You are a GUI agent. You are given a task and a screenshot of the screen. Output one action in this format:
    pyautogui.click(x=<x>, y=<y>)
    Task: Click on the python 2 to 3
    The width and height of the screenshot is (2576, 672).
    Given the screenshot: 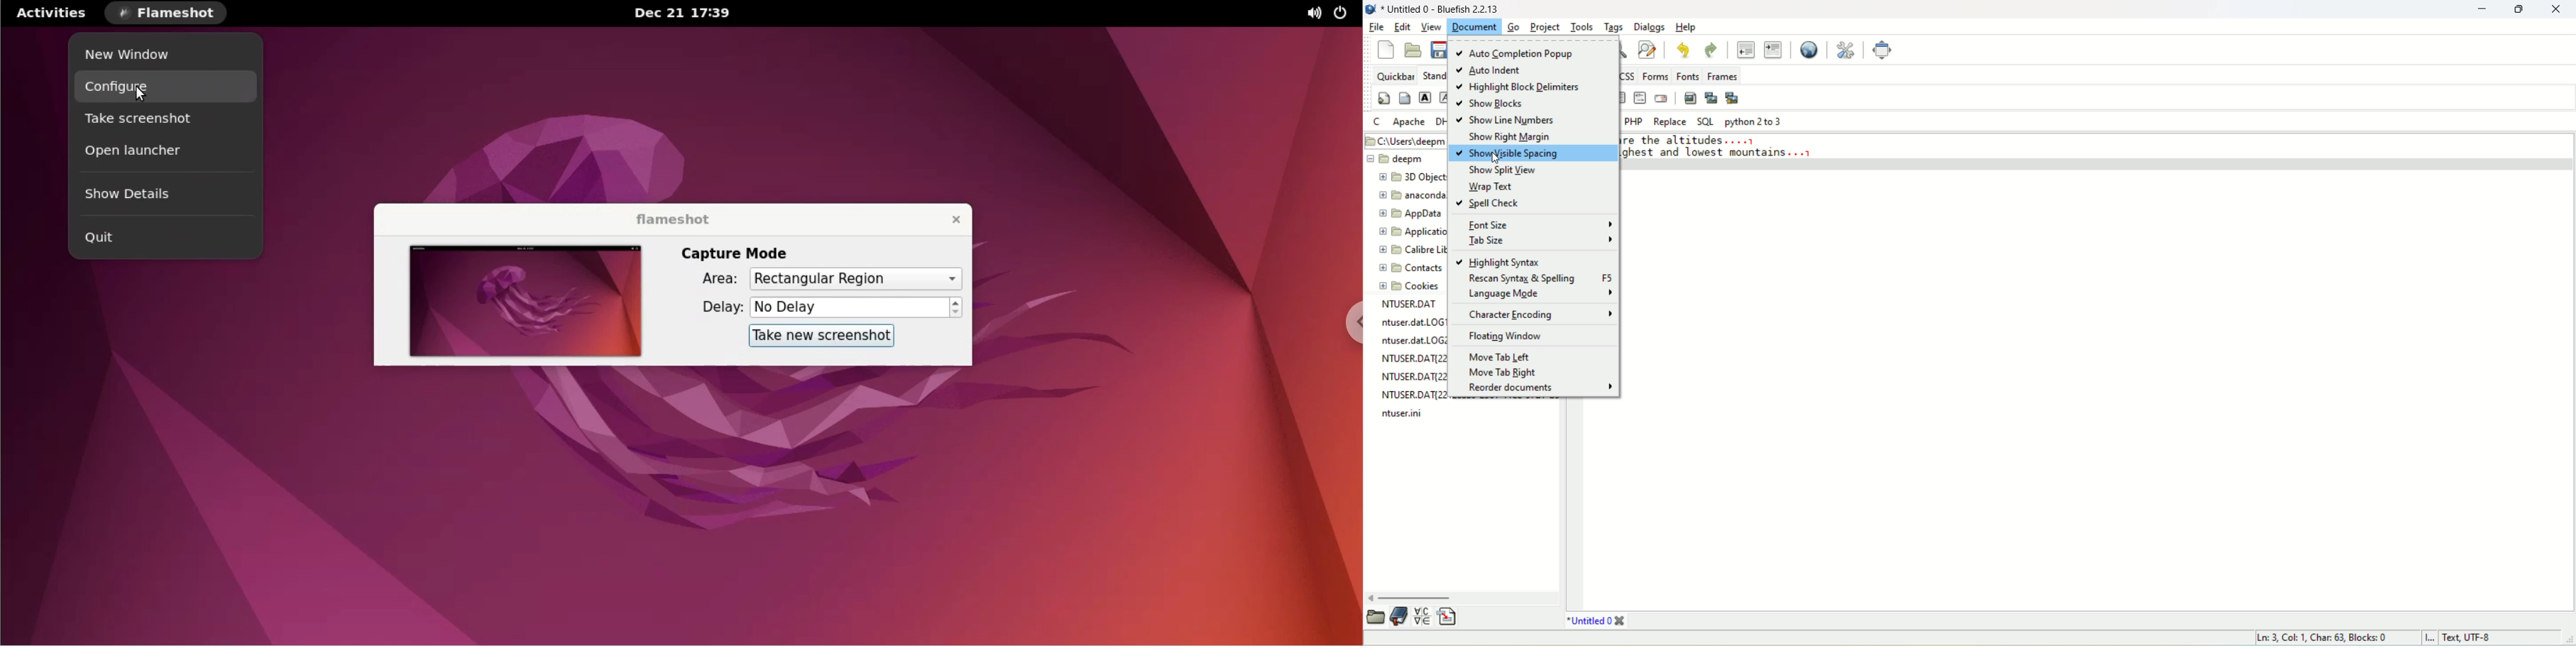 What is the action you would take?
    pyautogui.click(x=1754, y=123)
    